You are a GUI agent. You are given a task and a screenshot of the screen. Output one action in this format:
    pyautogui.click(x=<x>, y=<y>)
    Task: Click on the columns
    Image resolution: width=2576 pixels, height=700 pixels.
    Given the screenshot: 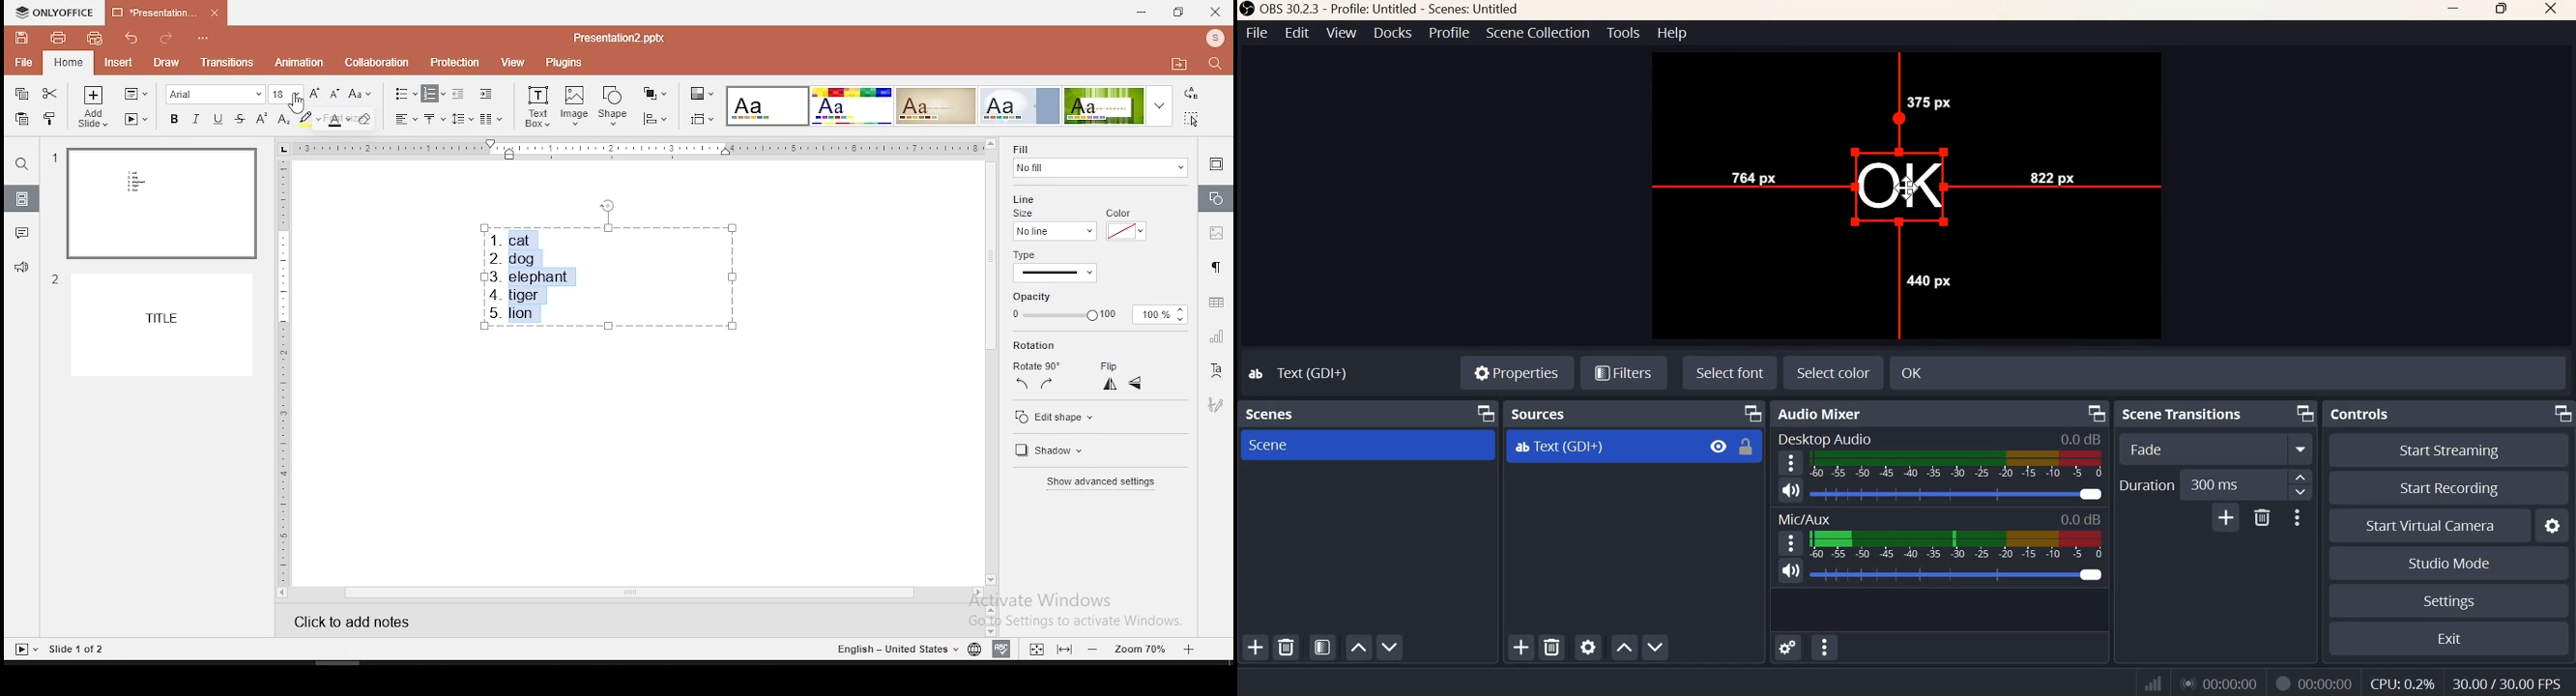 What is the action you would take?
    pyautogui.click(x=489, y=118)
    